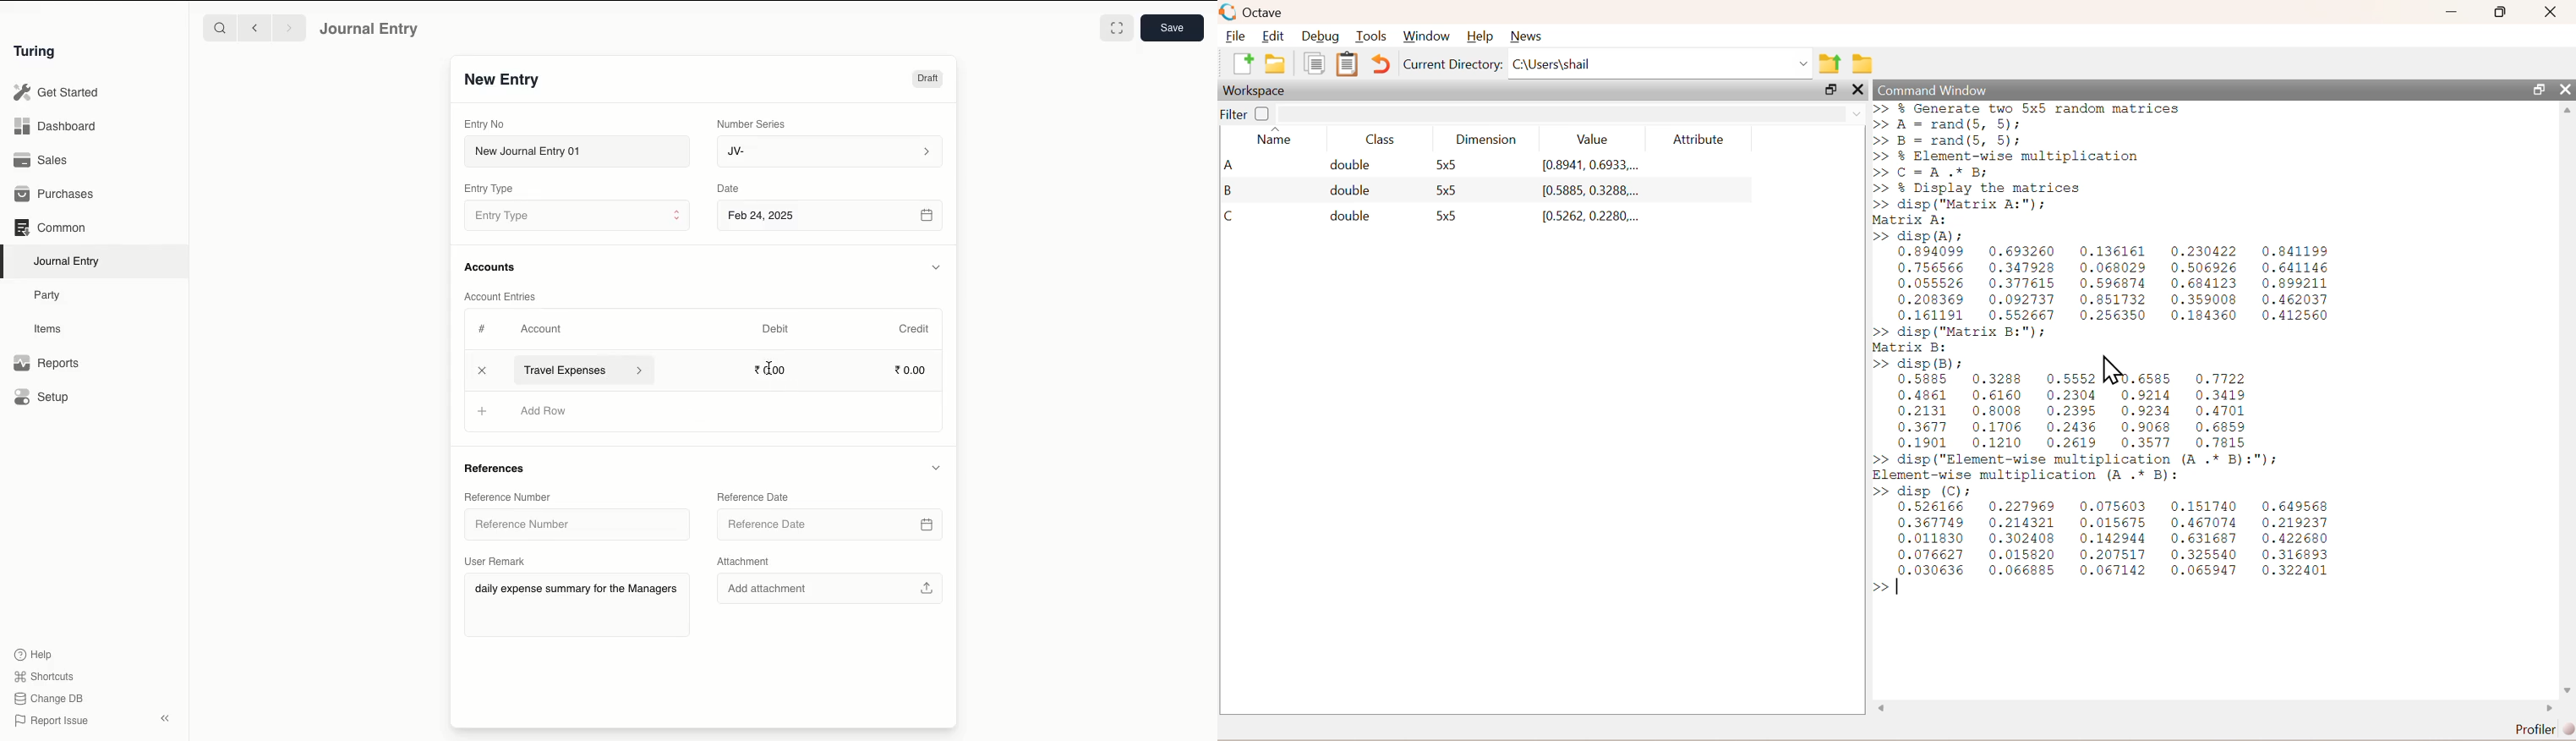  What do you see at coordinates (575, 590) in the screenshot?
I see `daily expense summary for the Managers` at bounding box center [575, 590].